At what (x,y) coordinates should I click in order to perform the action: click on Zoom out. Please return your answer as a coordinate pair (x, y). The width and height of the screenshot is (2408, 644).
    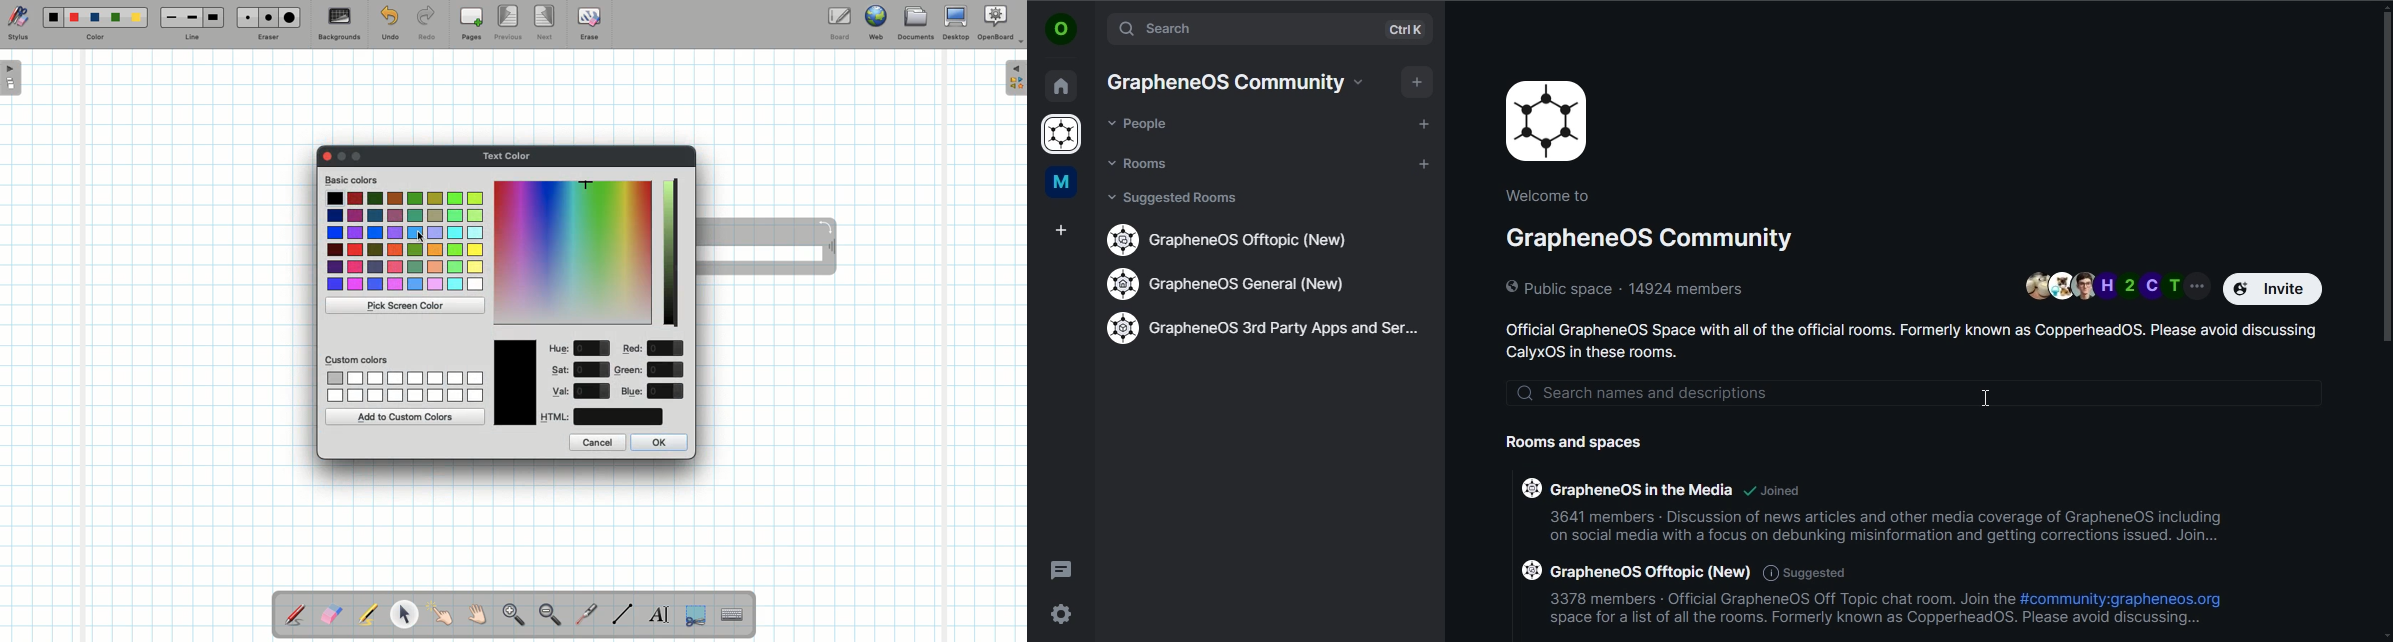
    Looking at the image, I should click on (550, 616).